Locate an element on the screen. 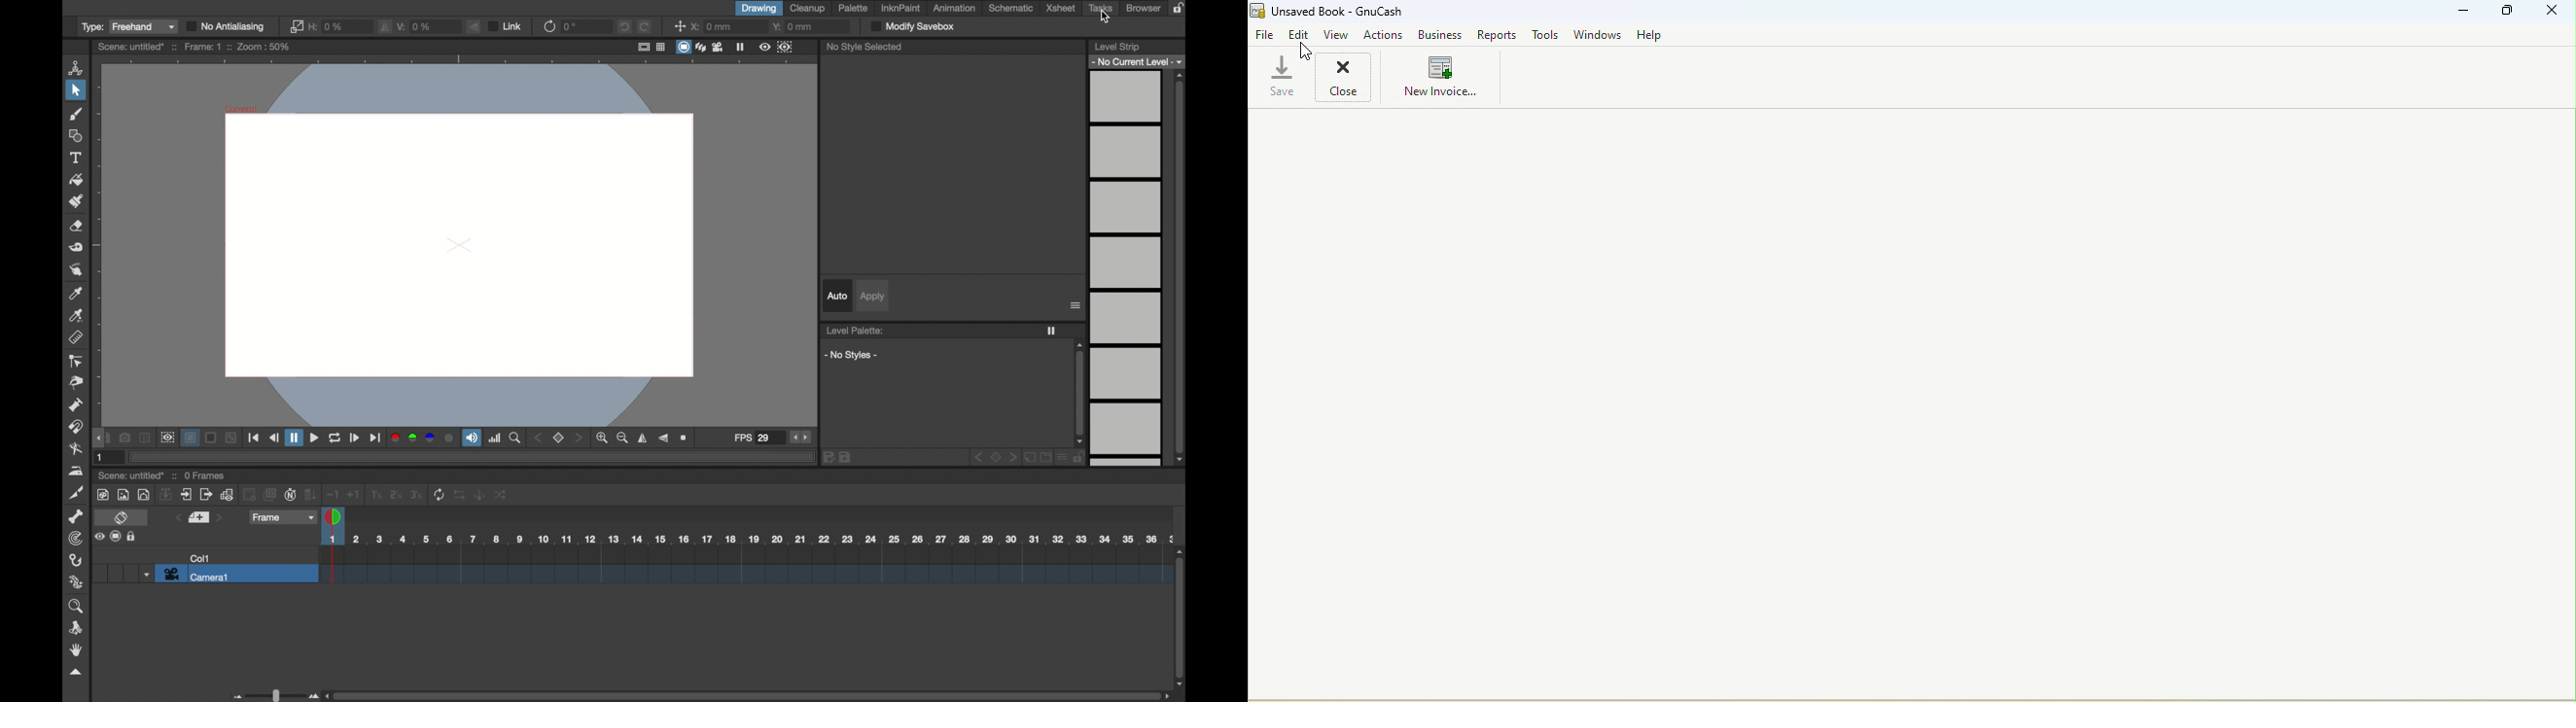  zoom is located at coordinates (686, 438).